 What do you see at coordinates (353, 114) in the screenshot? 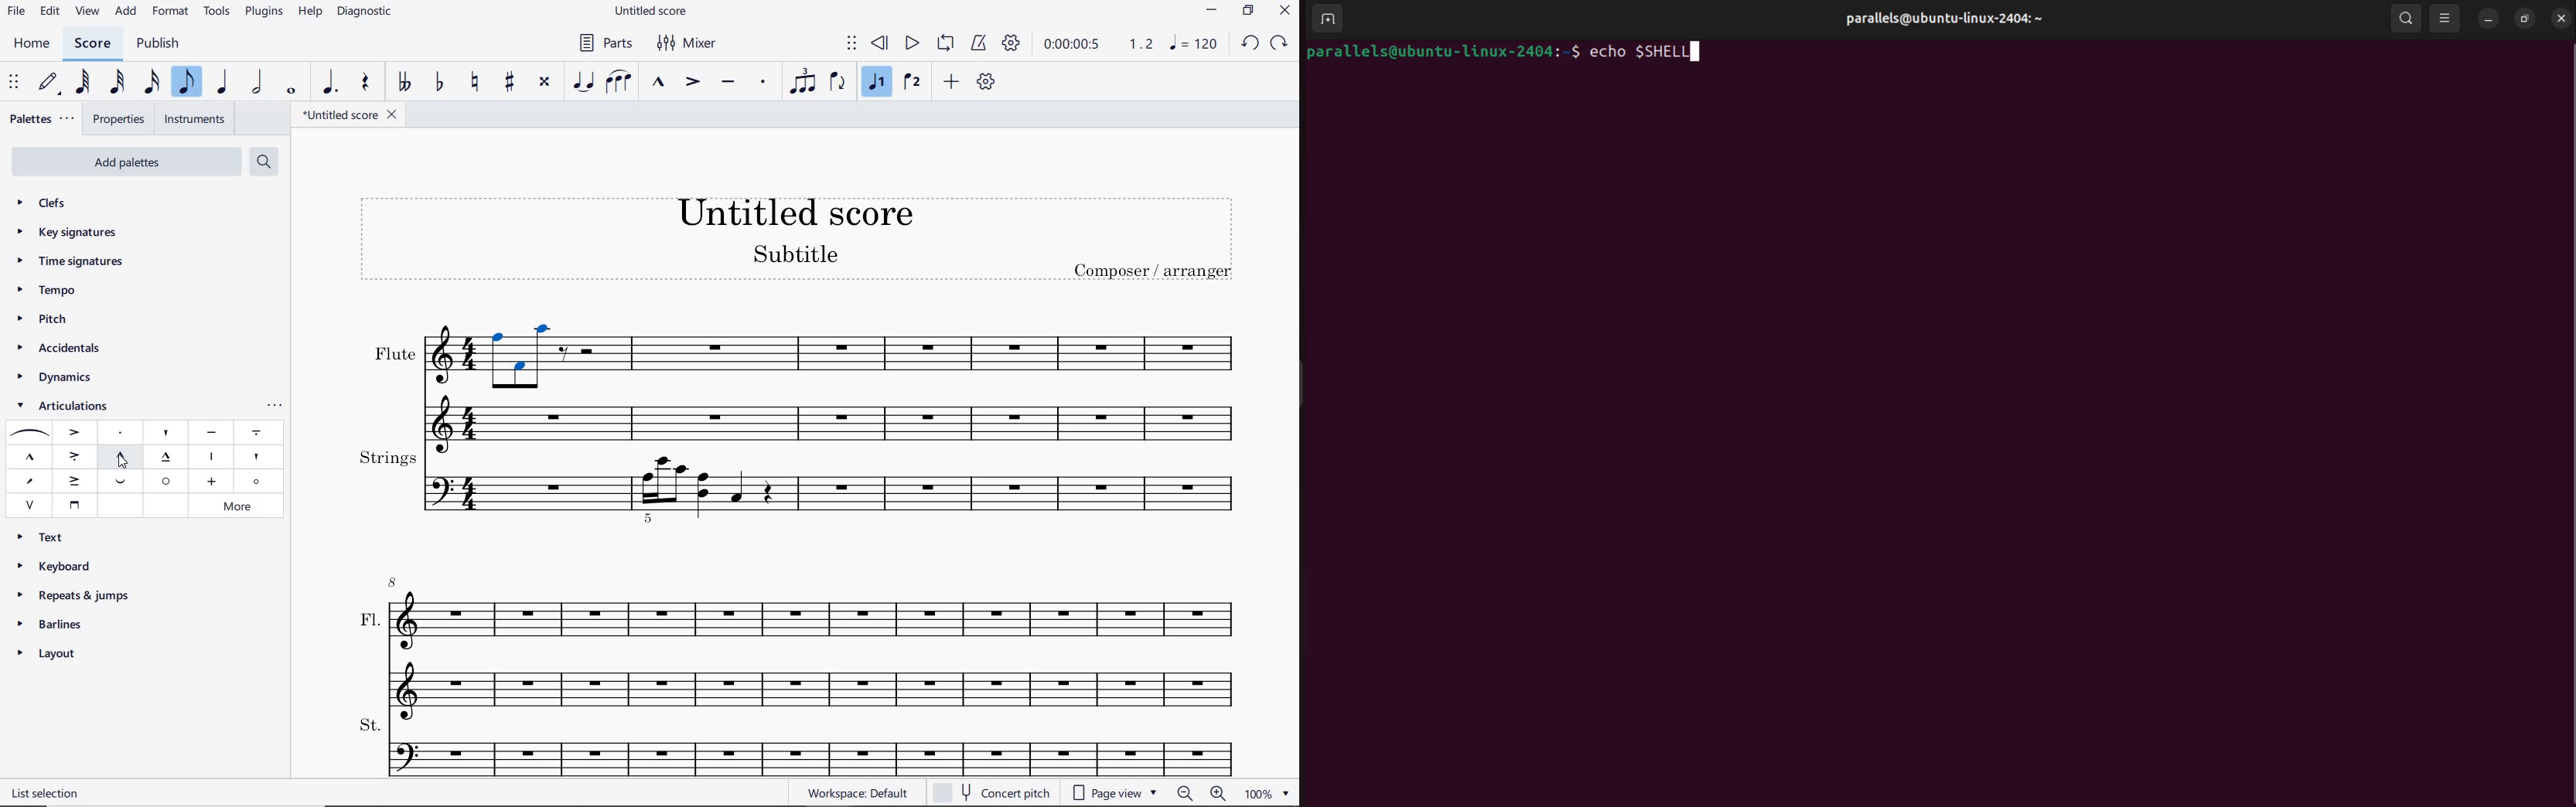
I see `FILE NAME` at bounding box center [353, 114].